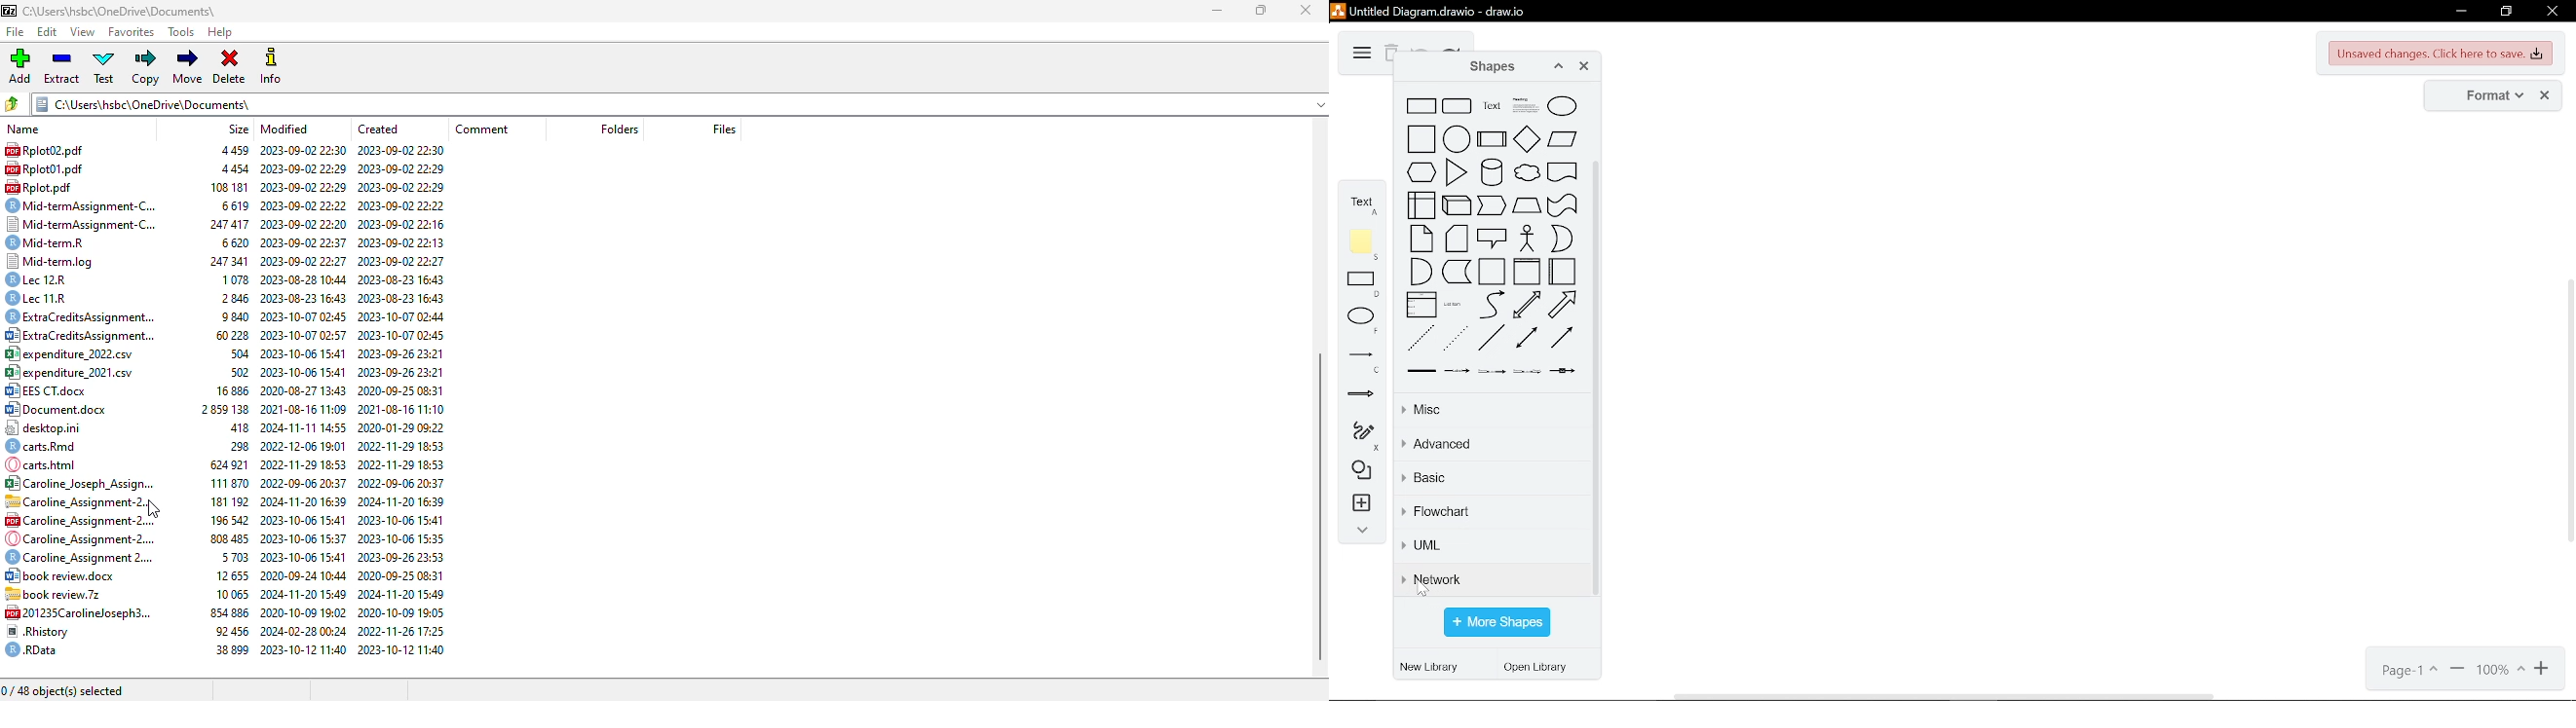 The image size is (2576, 728). Describe the element at coordinates (1540, 669) in the screenshot. I see `open library` at that location.